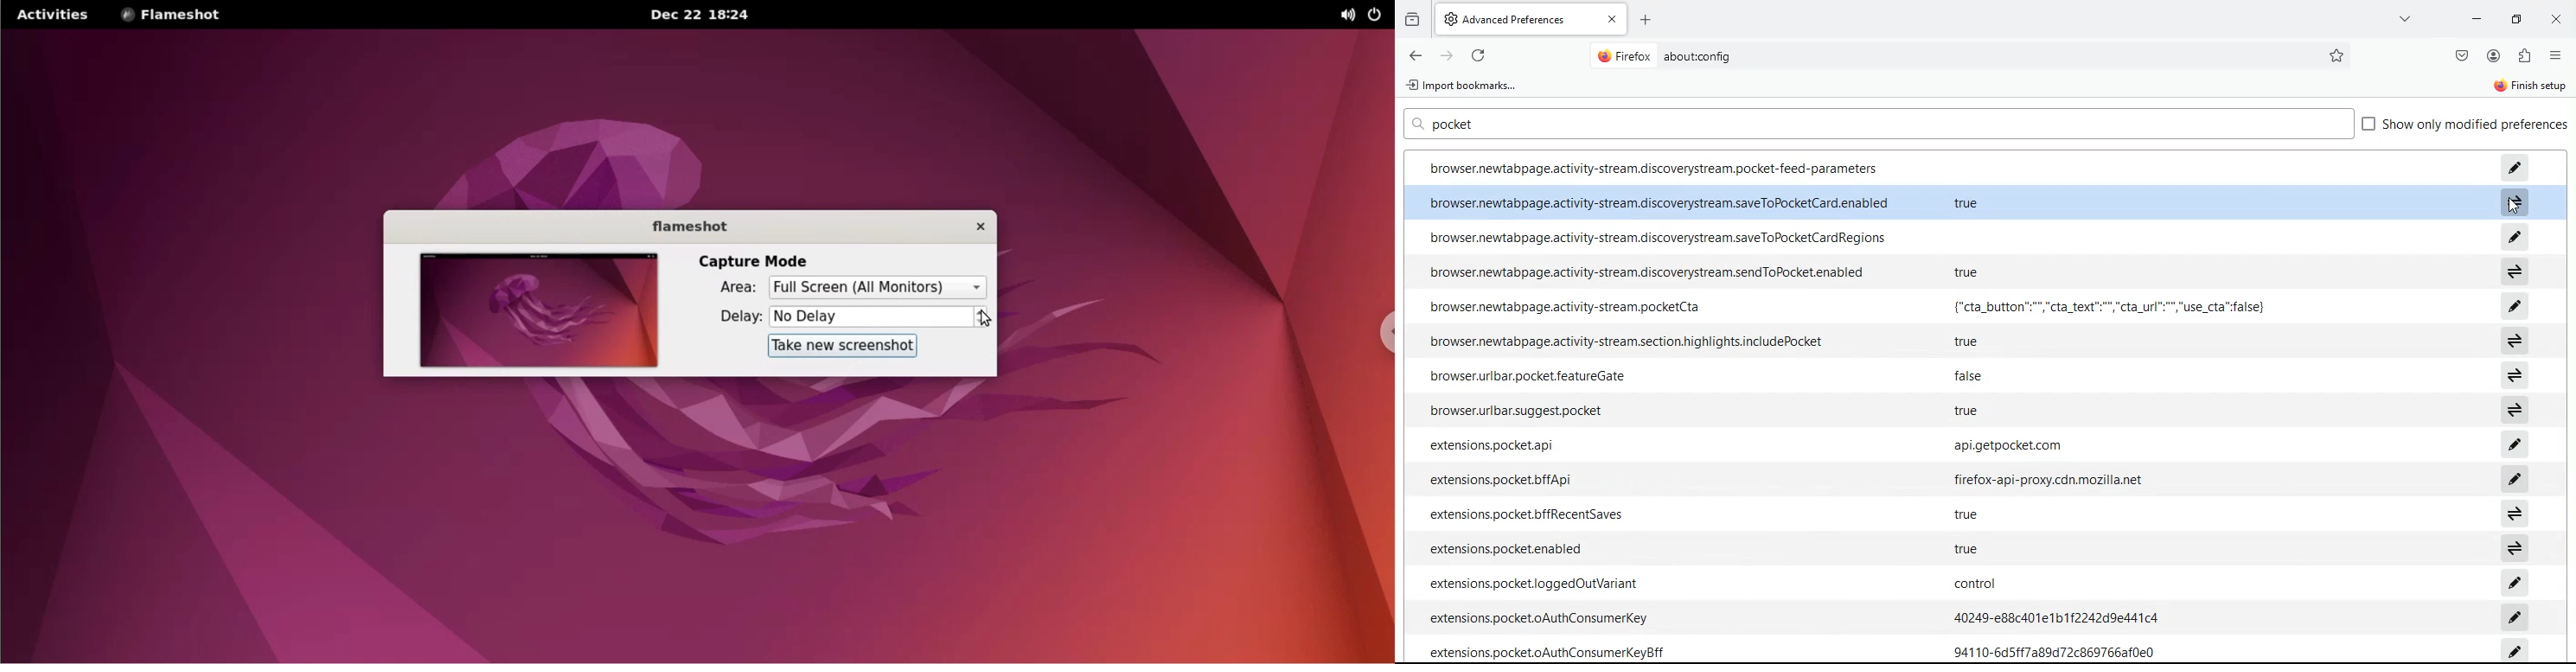 The height and width of the screenshot is (672, 2576). Describe the element at coordinates (1528, 513) in the screenshot. I see `‘extensions.pocket.bffRecentSaves` at that location.